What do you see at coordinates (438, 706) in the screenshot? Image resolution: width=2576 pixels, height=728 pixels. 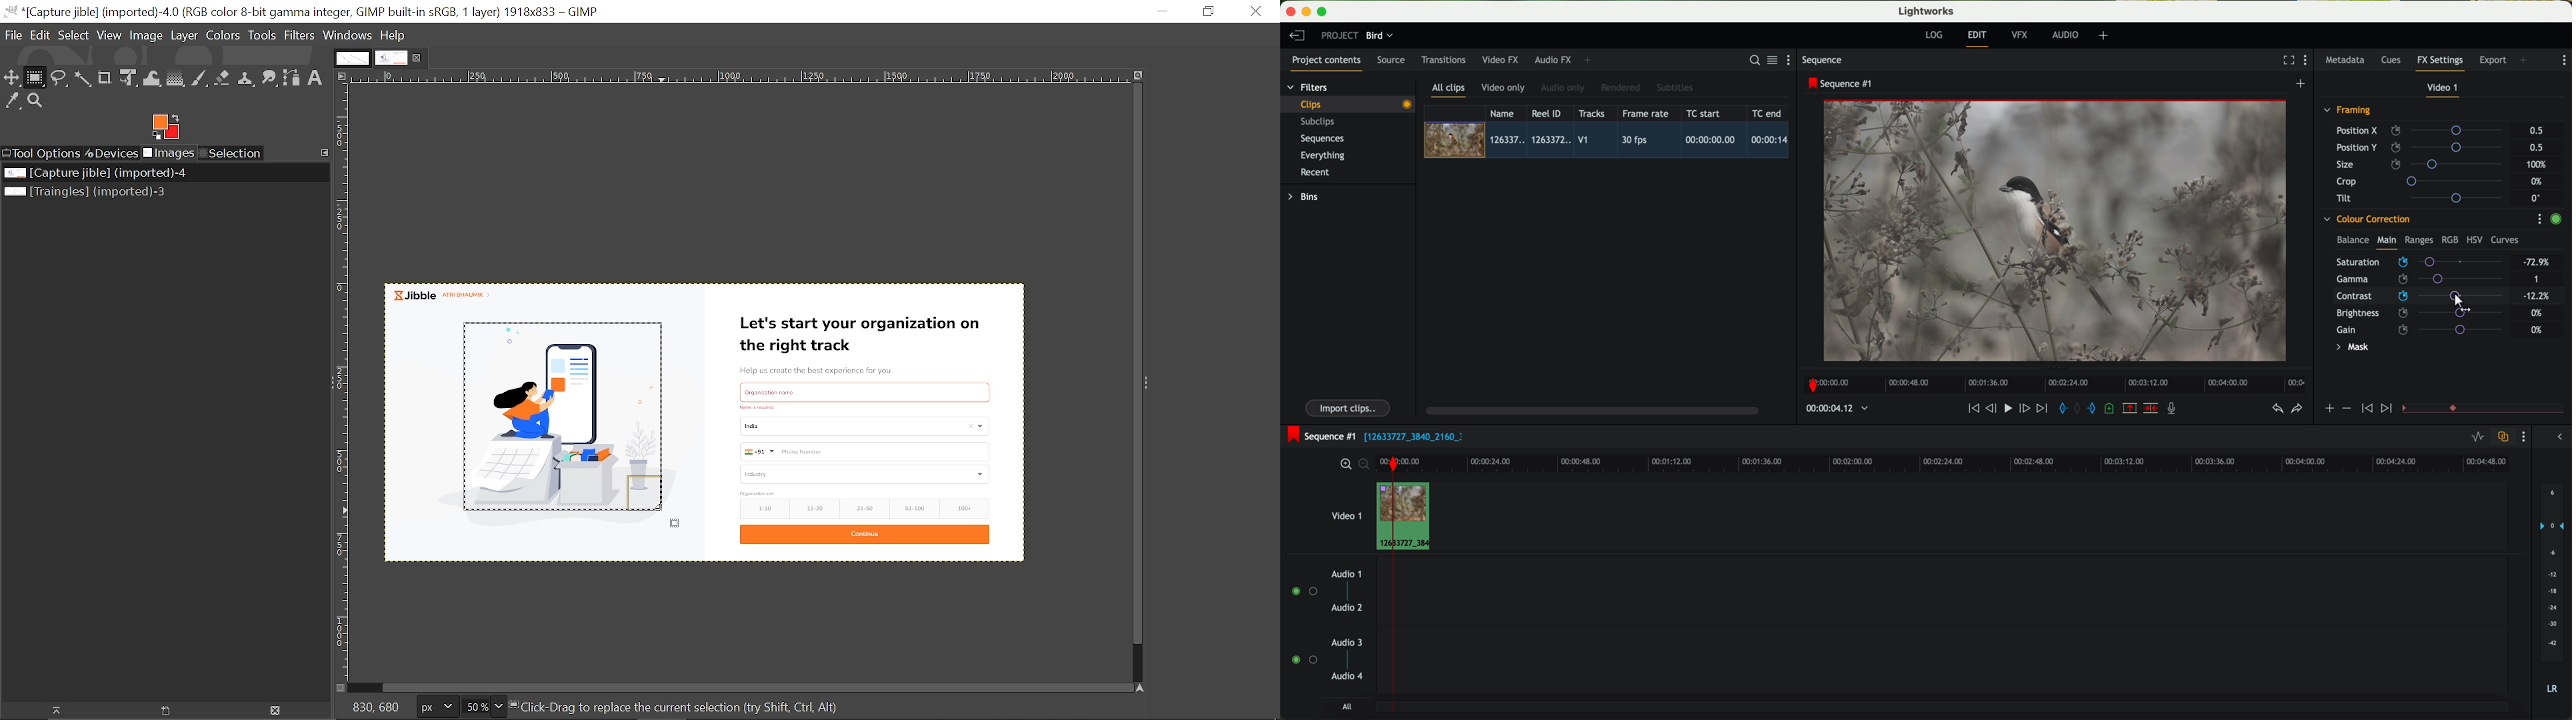 I see `Unit ` at bounding box center [438, 706].